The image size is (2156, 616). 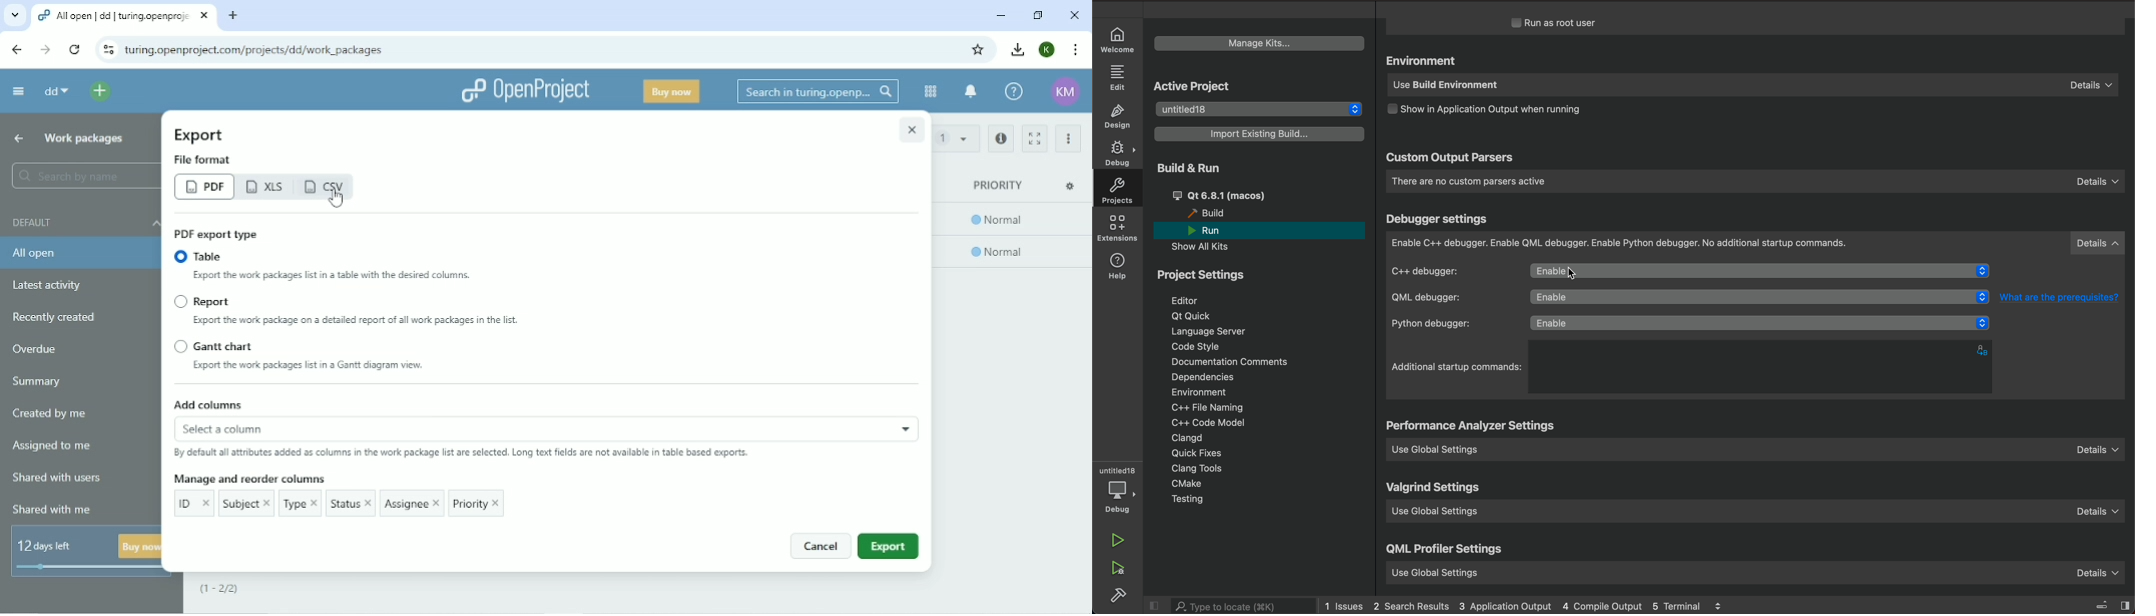 What do you see at coordinates (1121, 192) in the screenshot?
I see `projects` at bounding box center [1121, 192].